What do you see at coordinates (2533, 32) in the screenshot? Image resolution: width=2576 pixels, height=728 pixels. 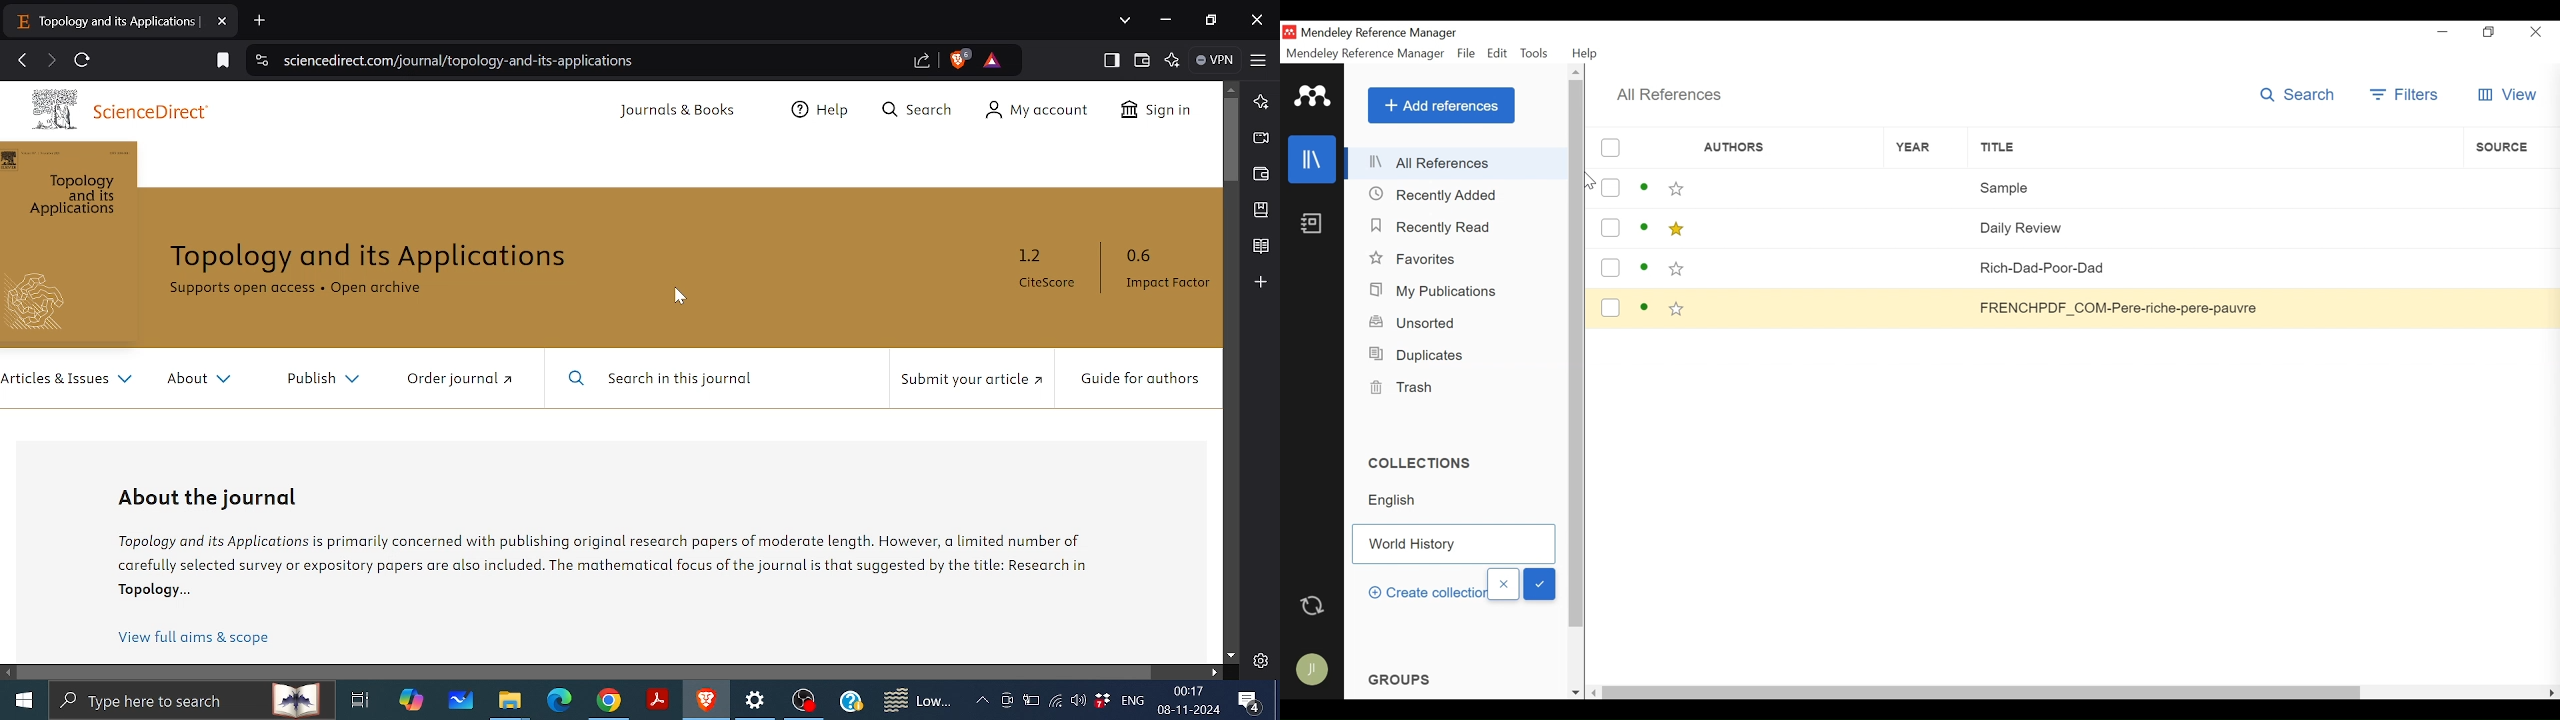 I see `Close` at bounding box center [2533, 32].